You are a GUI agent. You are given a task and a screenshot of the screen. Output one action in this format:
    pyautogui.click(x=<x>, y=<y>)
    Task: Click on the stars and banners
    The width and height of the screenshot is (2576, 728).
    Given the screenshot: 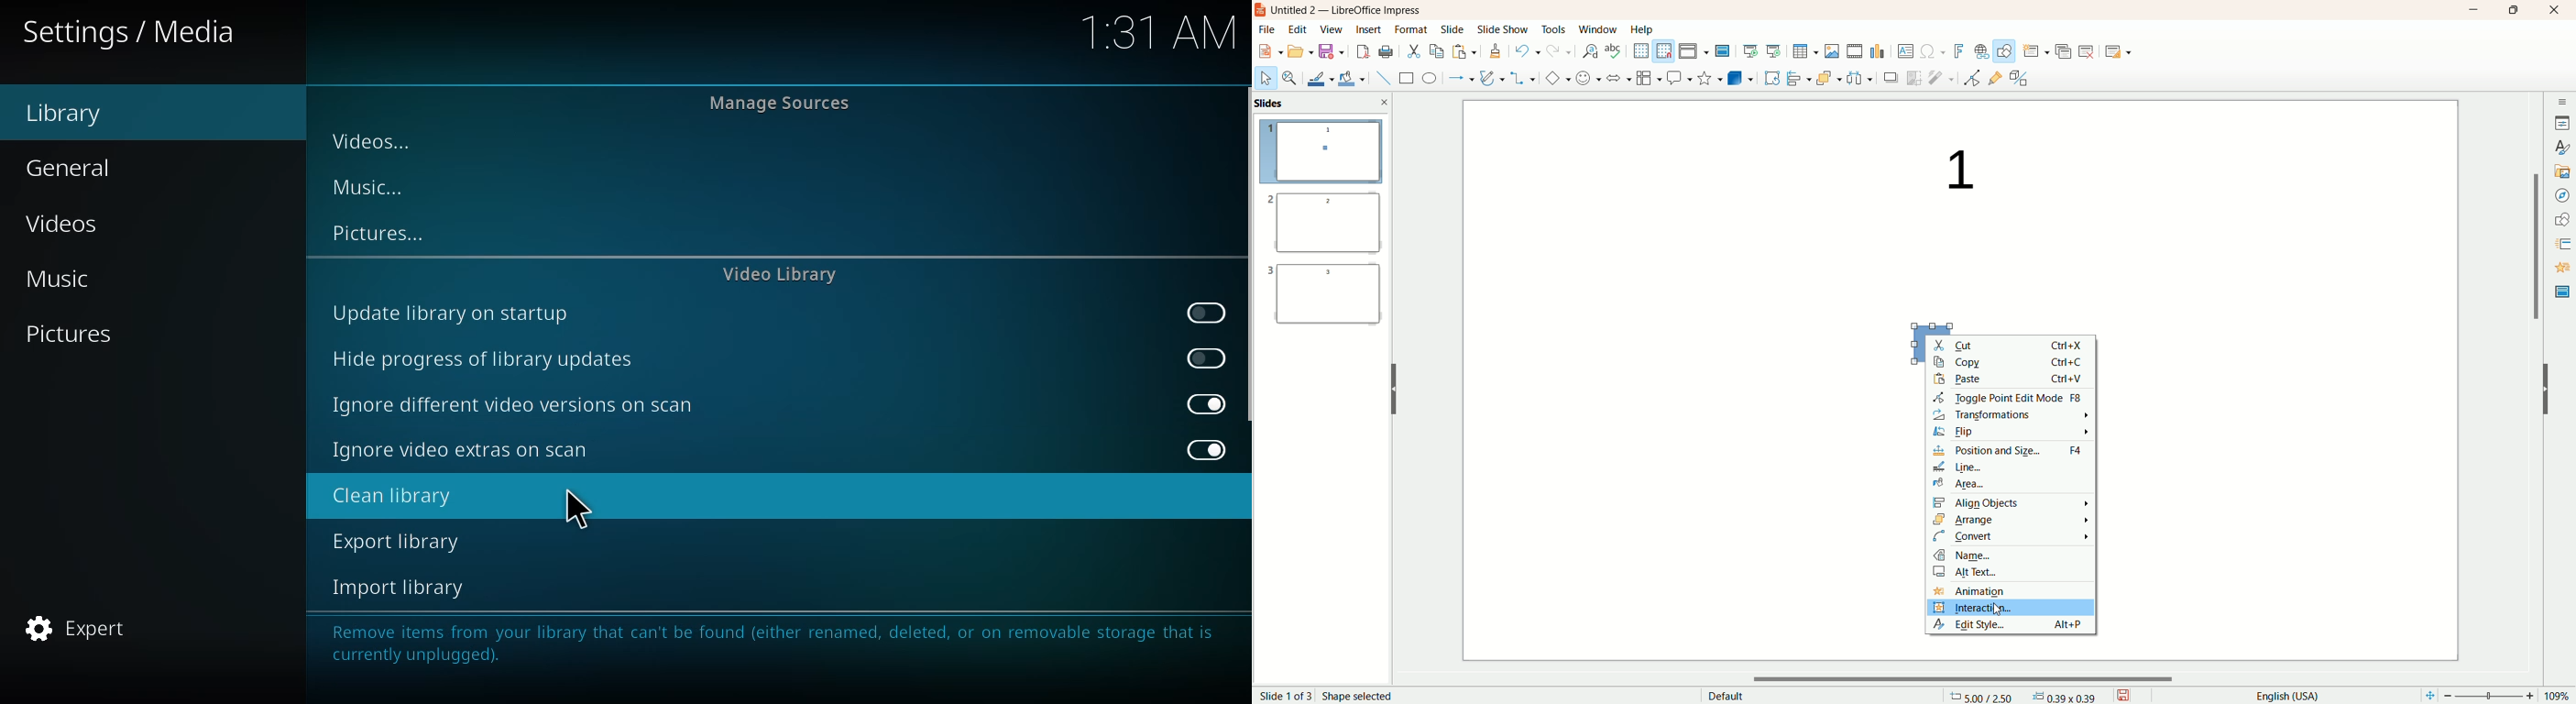 What is the action you would take?
    pyautogui.click(x=1708, y=77)
    